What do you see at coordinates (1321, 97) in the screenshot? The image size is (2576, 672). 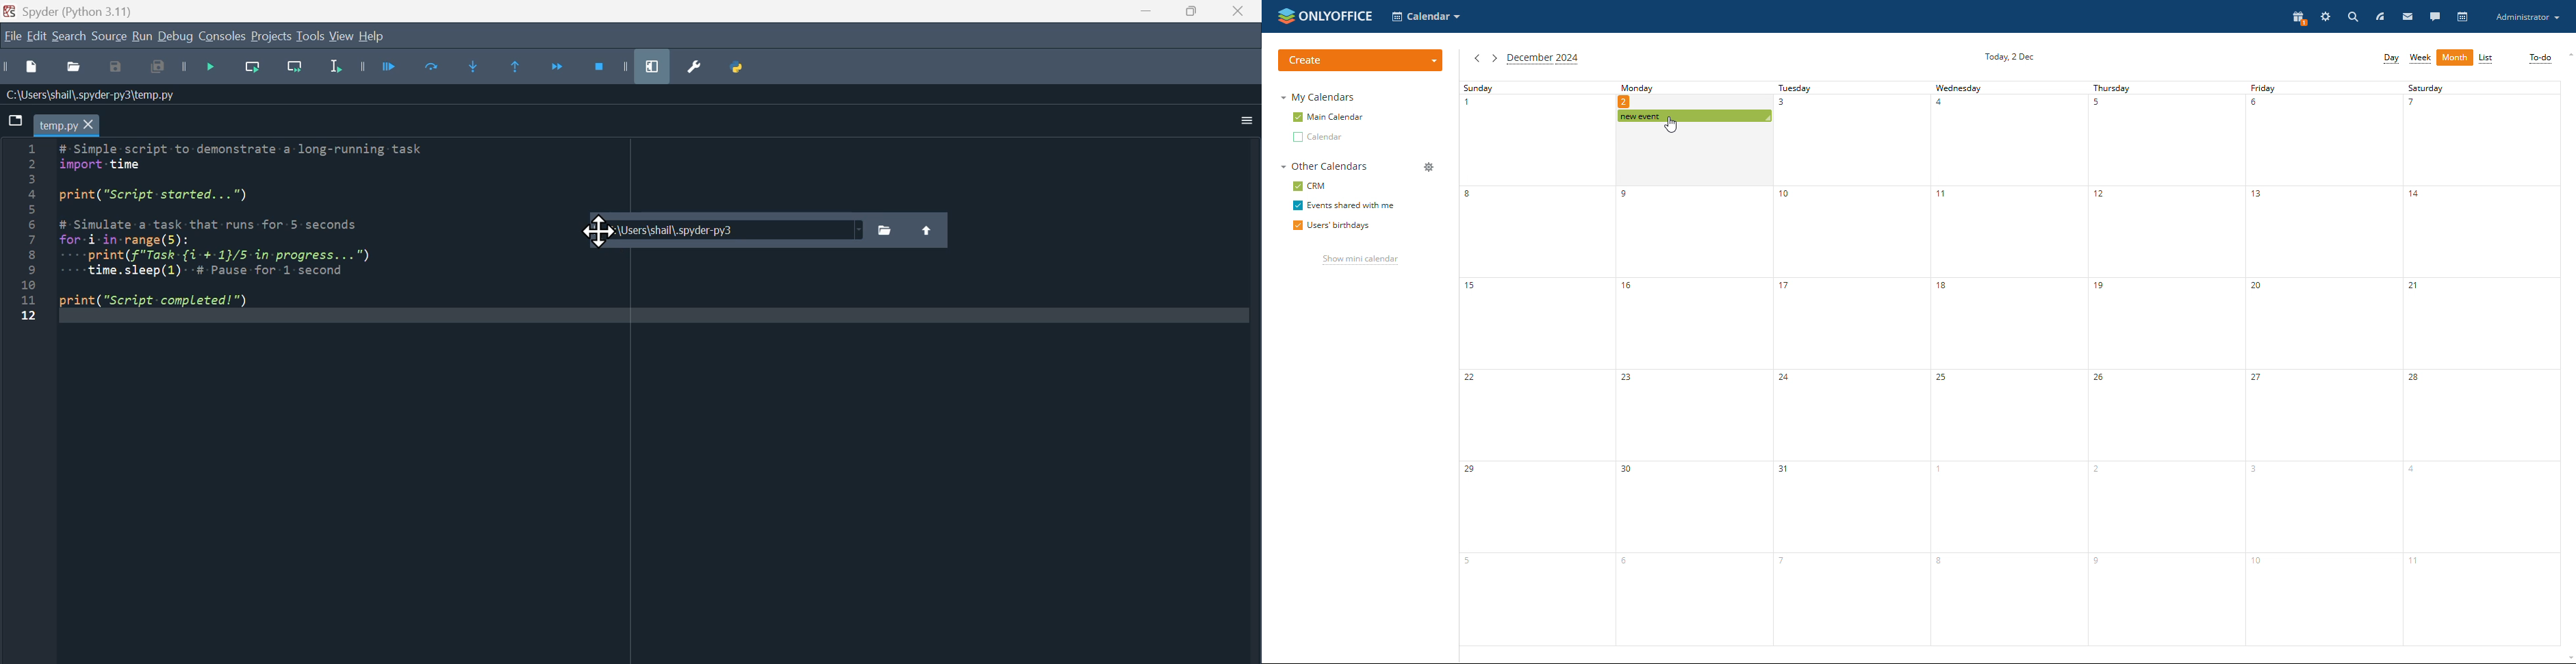 I see `my calendars` at bounding box center [1321, 97].